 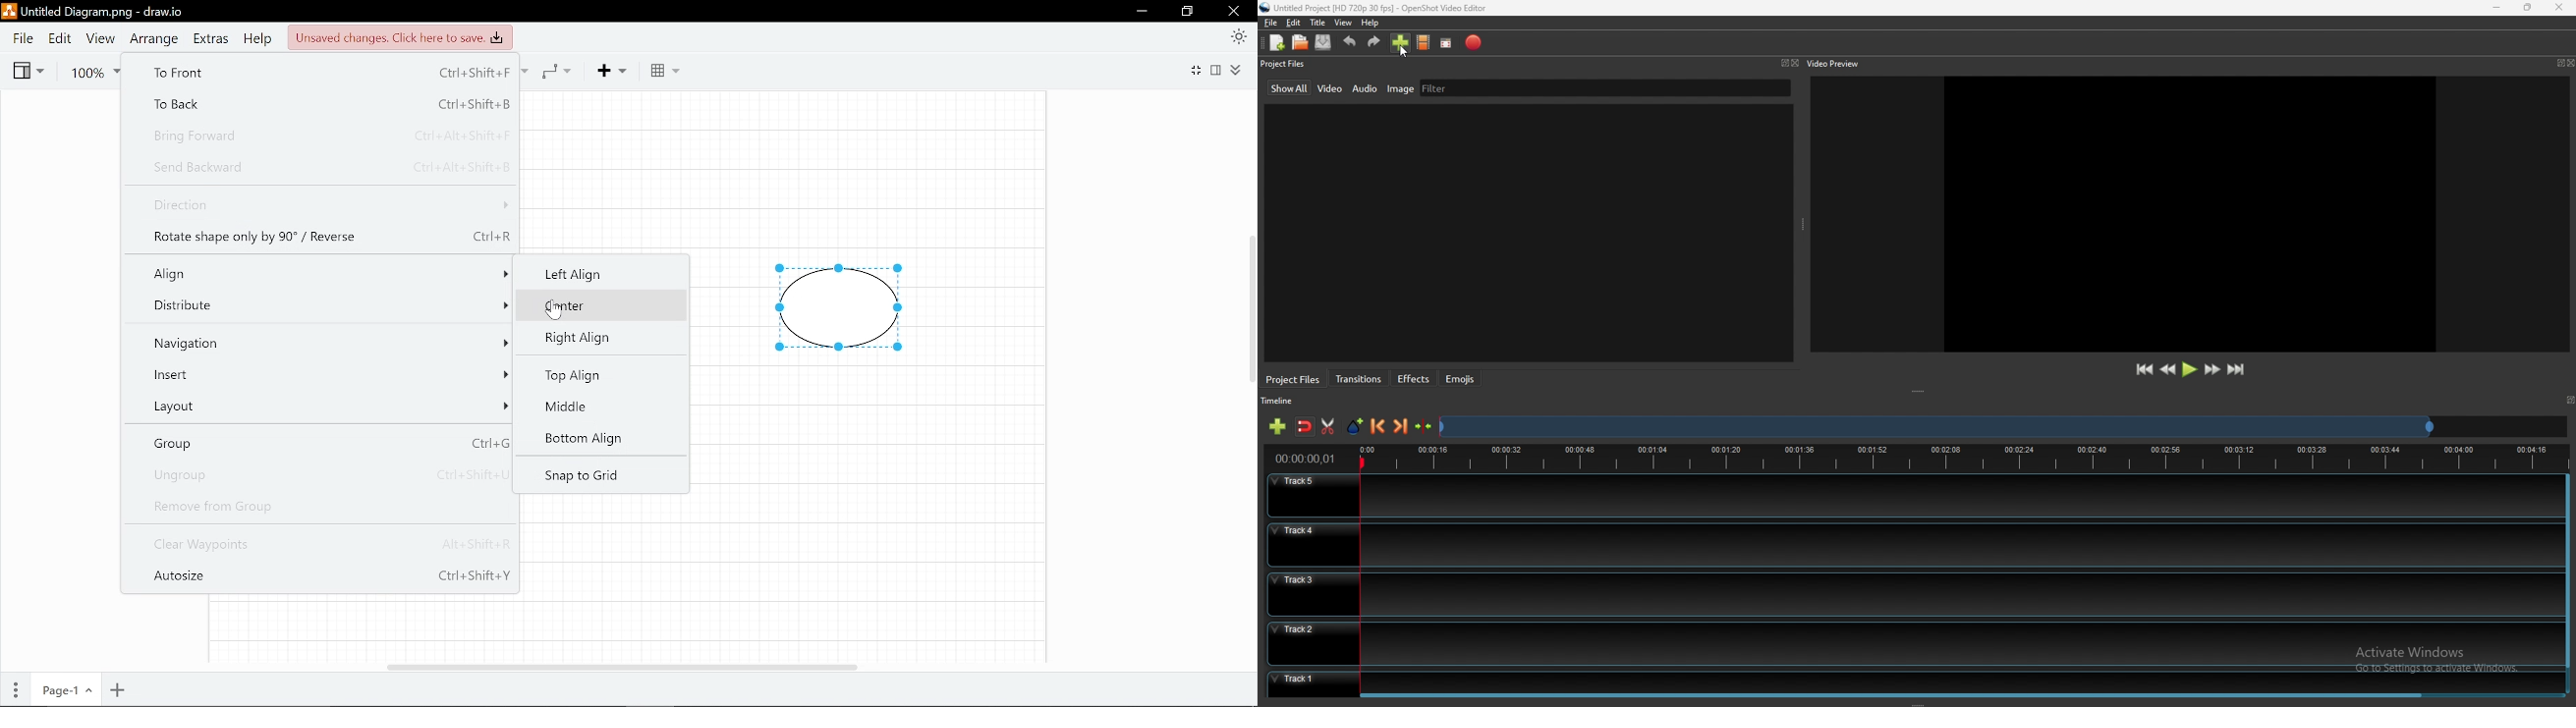 I want to click on image, so click(x=1400, y=88).